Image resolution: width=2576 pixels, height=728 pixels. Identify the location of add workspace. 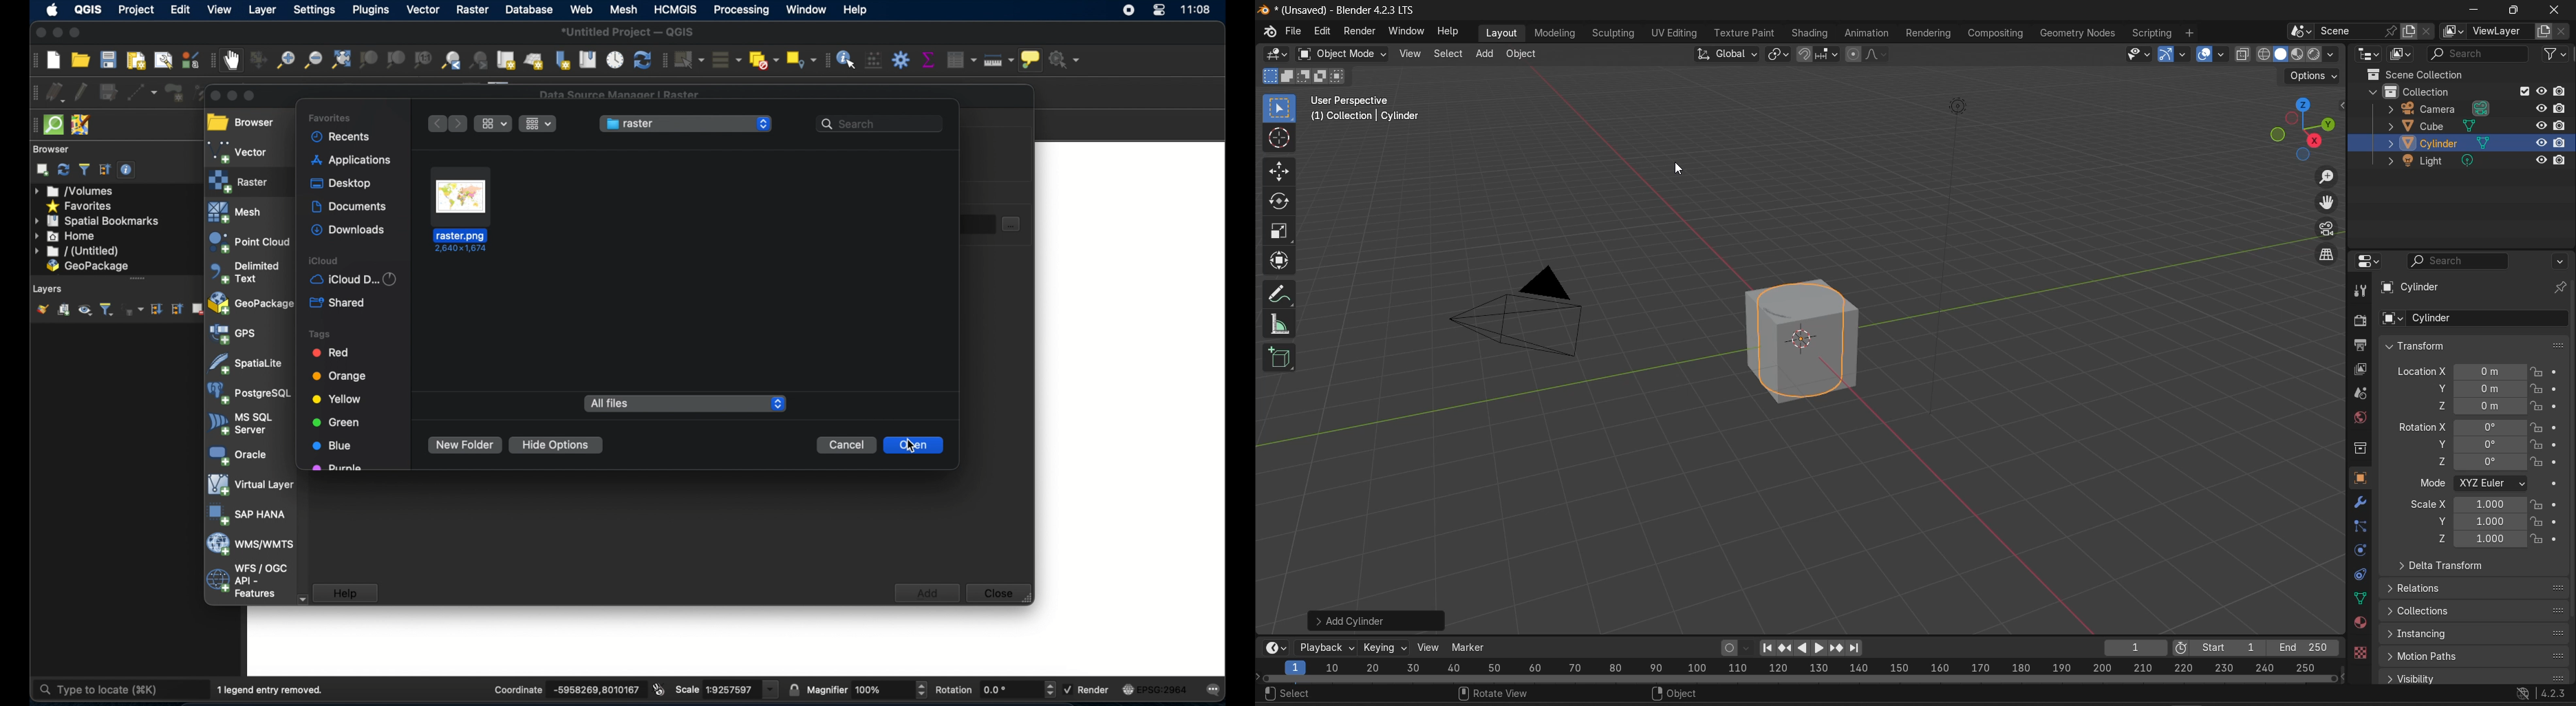
(2191, 31).